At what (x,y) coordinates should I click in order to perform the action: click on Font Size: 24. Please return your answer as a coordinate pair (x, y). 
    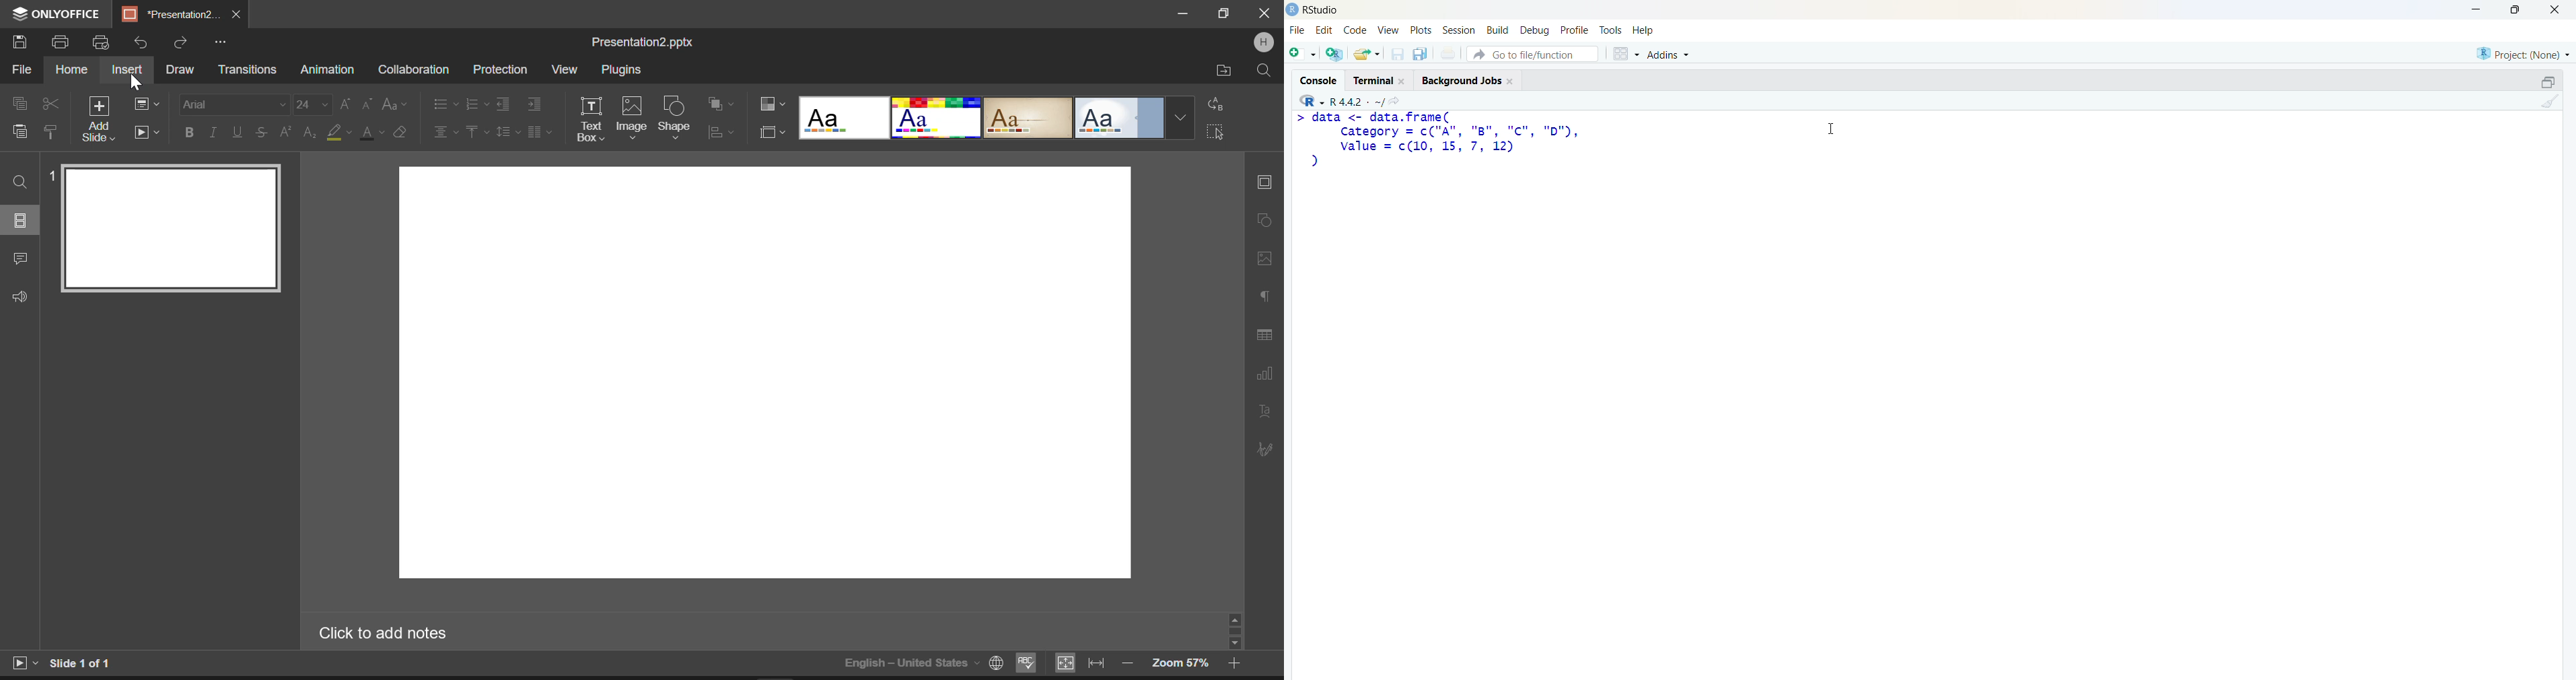
    Looking at the image, I should click on (312, 104).